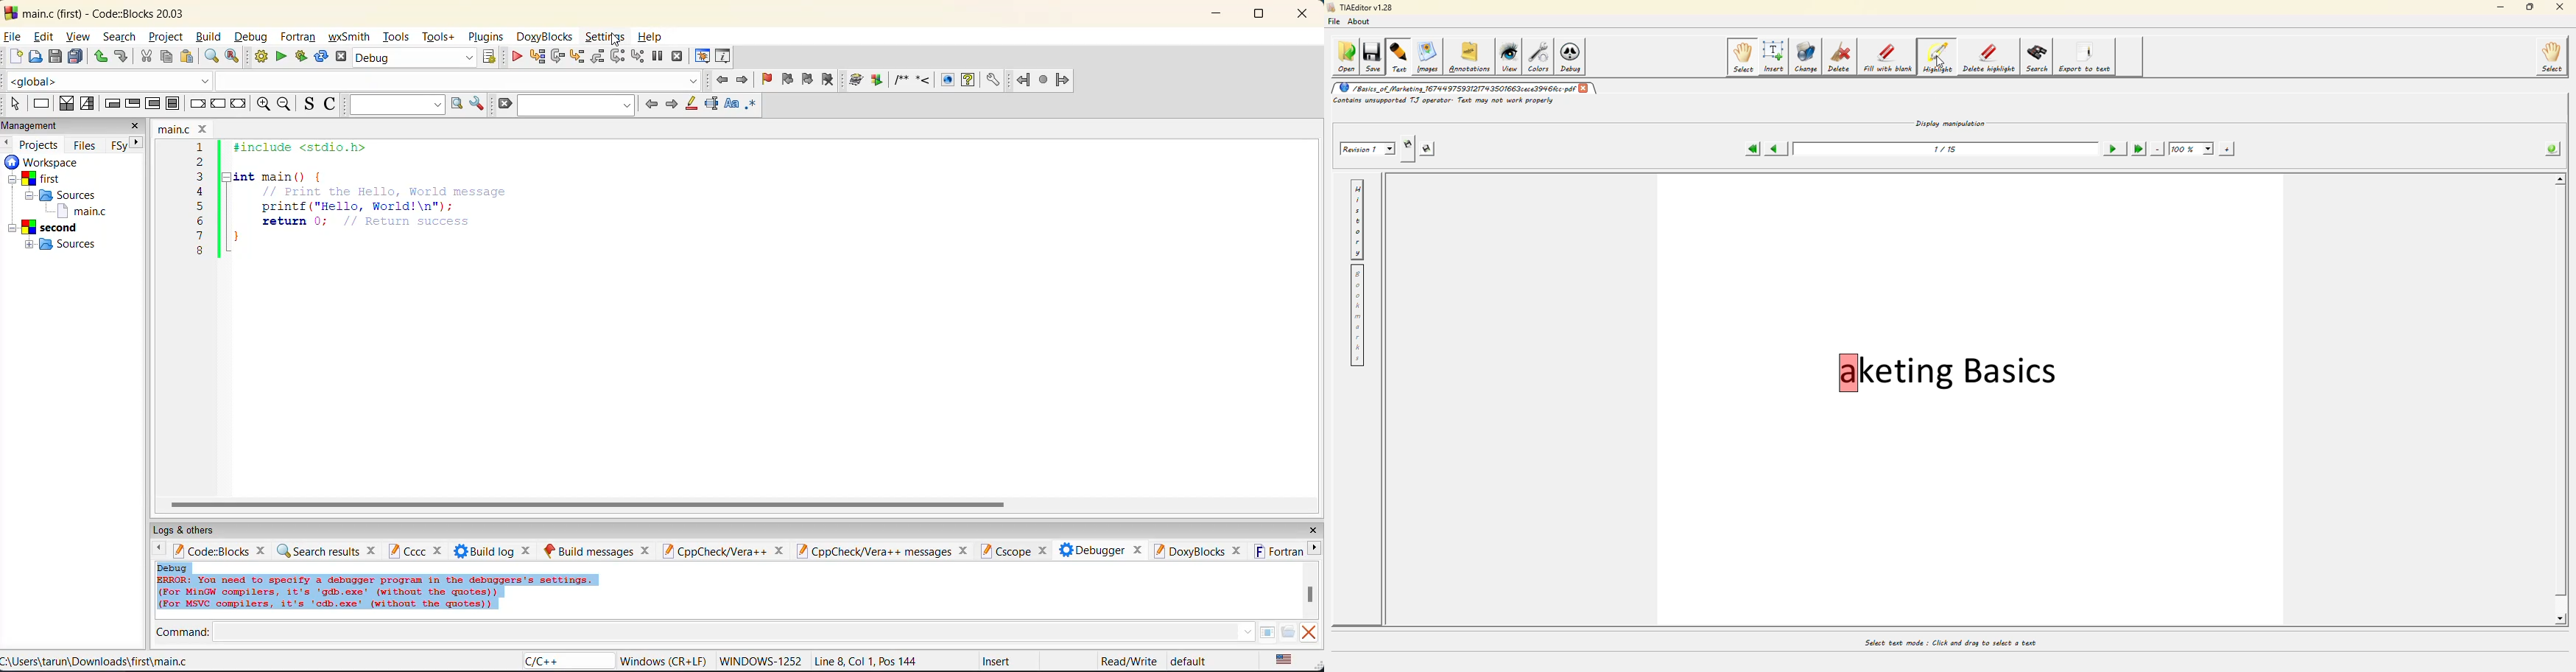 The height and width of the screenshot is (672, 2576). Describe the element at coordinates (395, 38) in the screenshot. I see `tools` at that location.